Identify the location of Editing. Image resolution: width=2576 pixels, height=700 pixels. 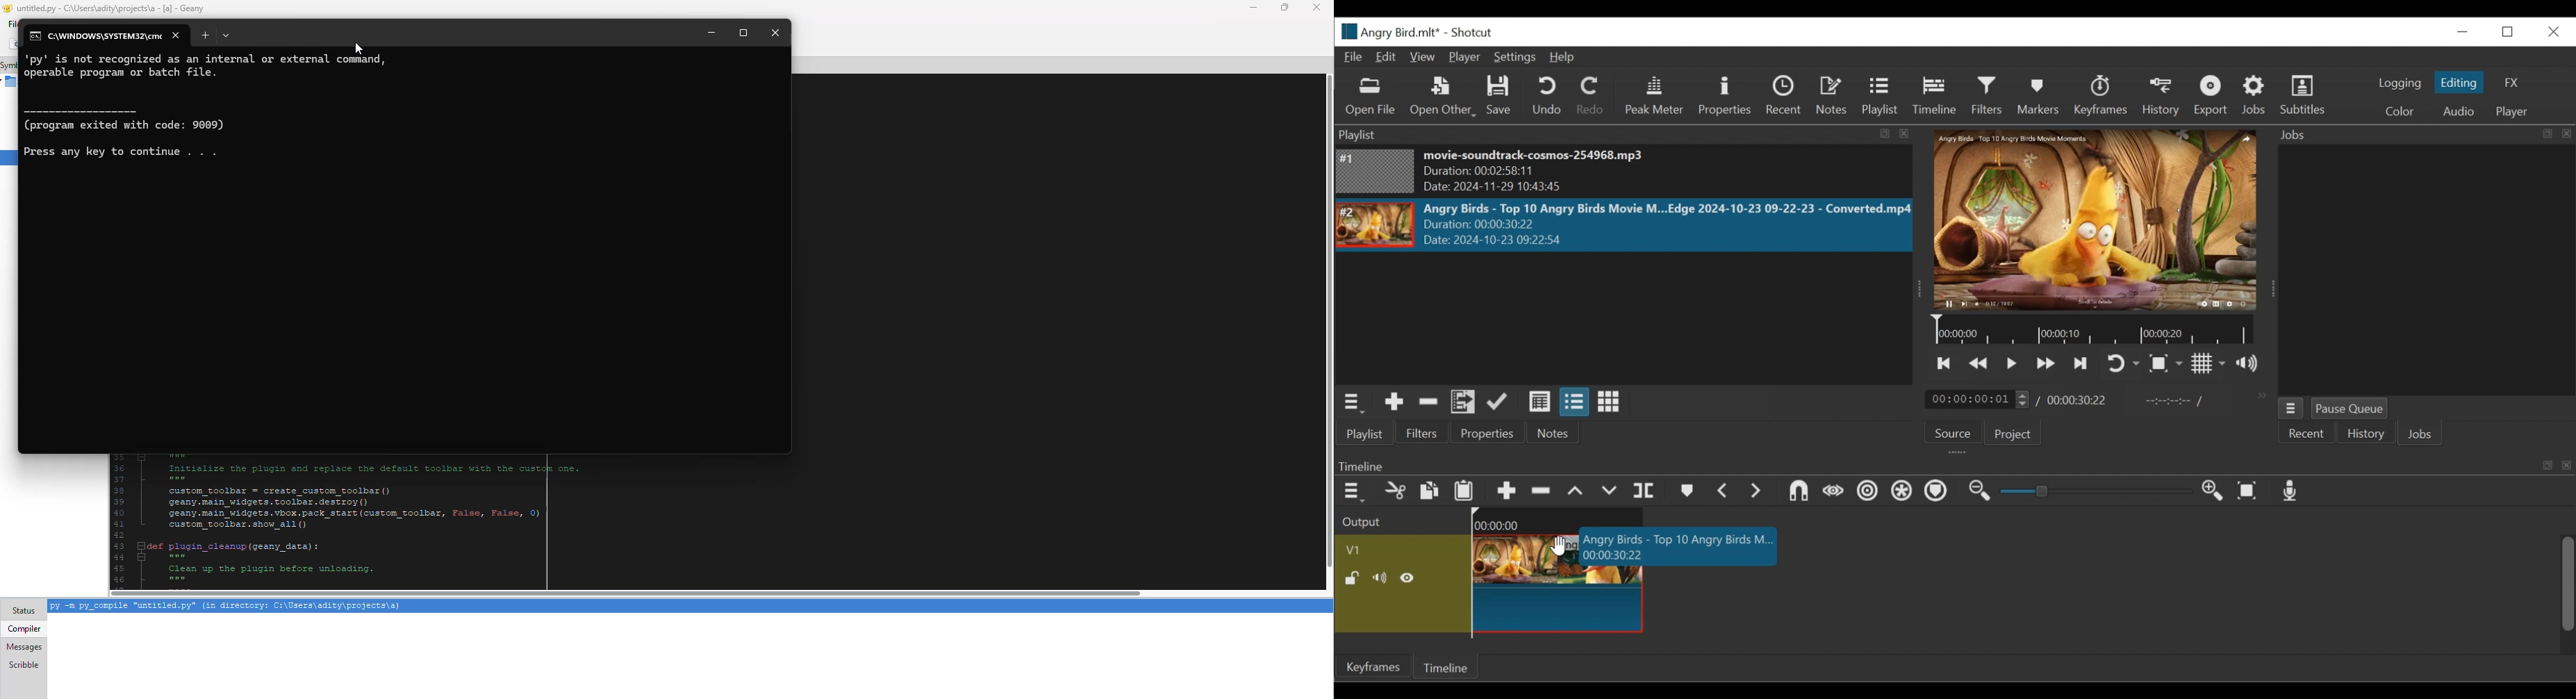
(2459, 83).